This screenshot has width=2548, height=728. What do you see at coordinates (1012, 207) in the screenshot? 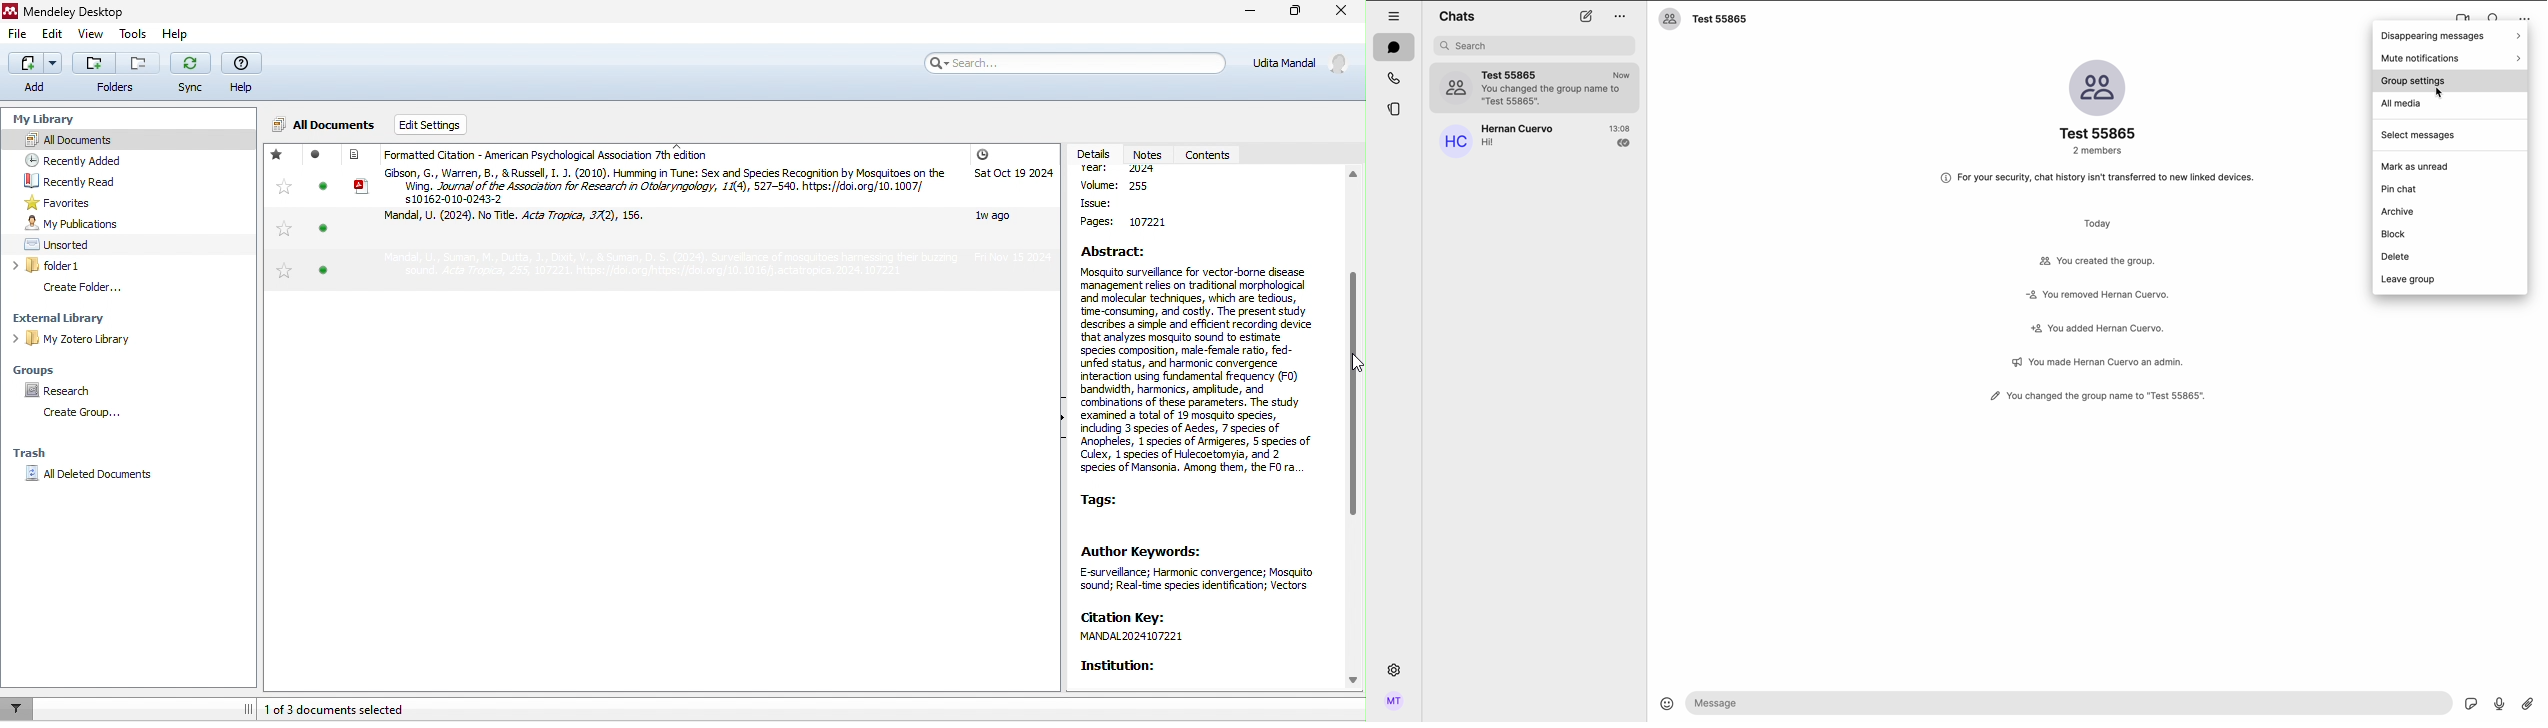
I see `added date` at bounding box center [1012, 207].